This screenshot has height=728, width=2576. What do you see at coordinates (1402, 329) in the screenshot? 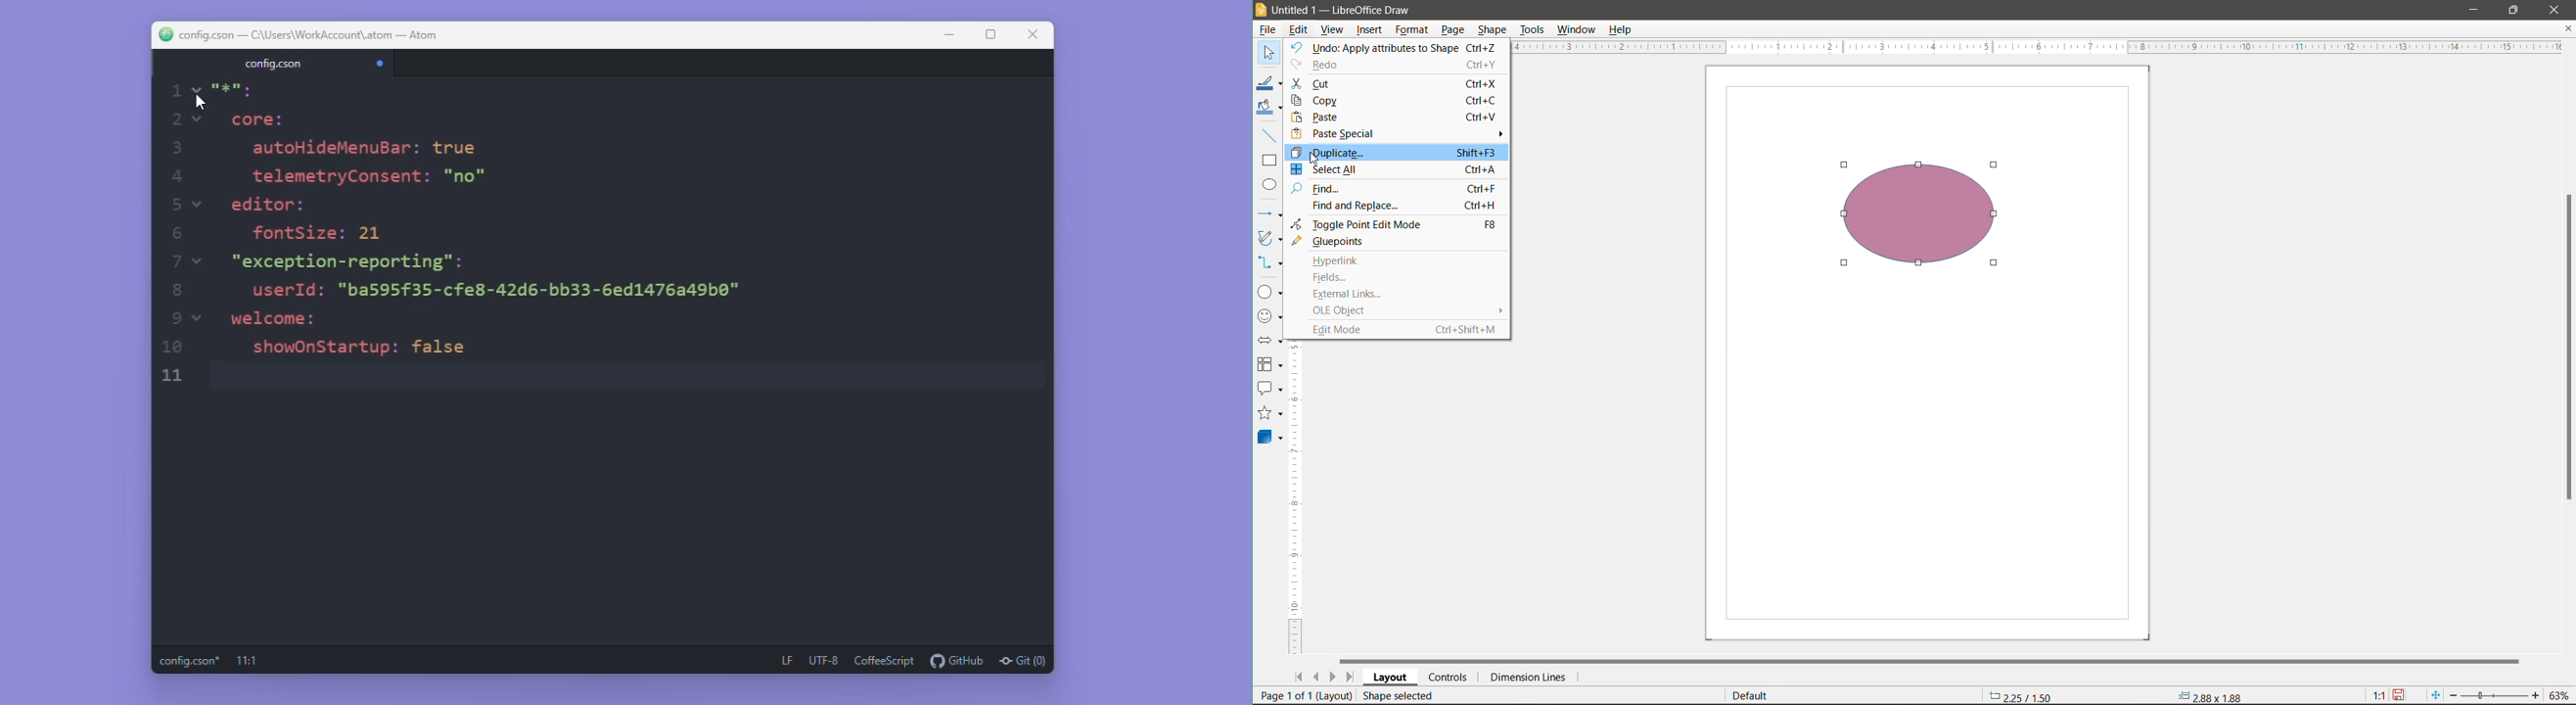
I see `Edit Mode` at bounding box center [1402, 329].